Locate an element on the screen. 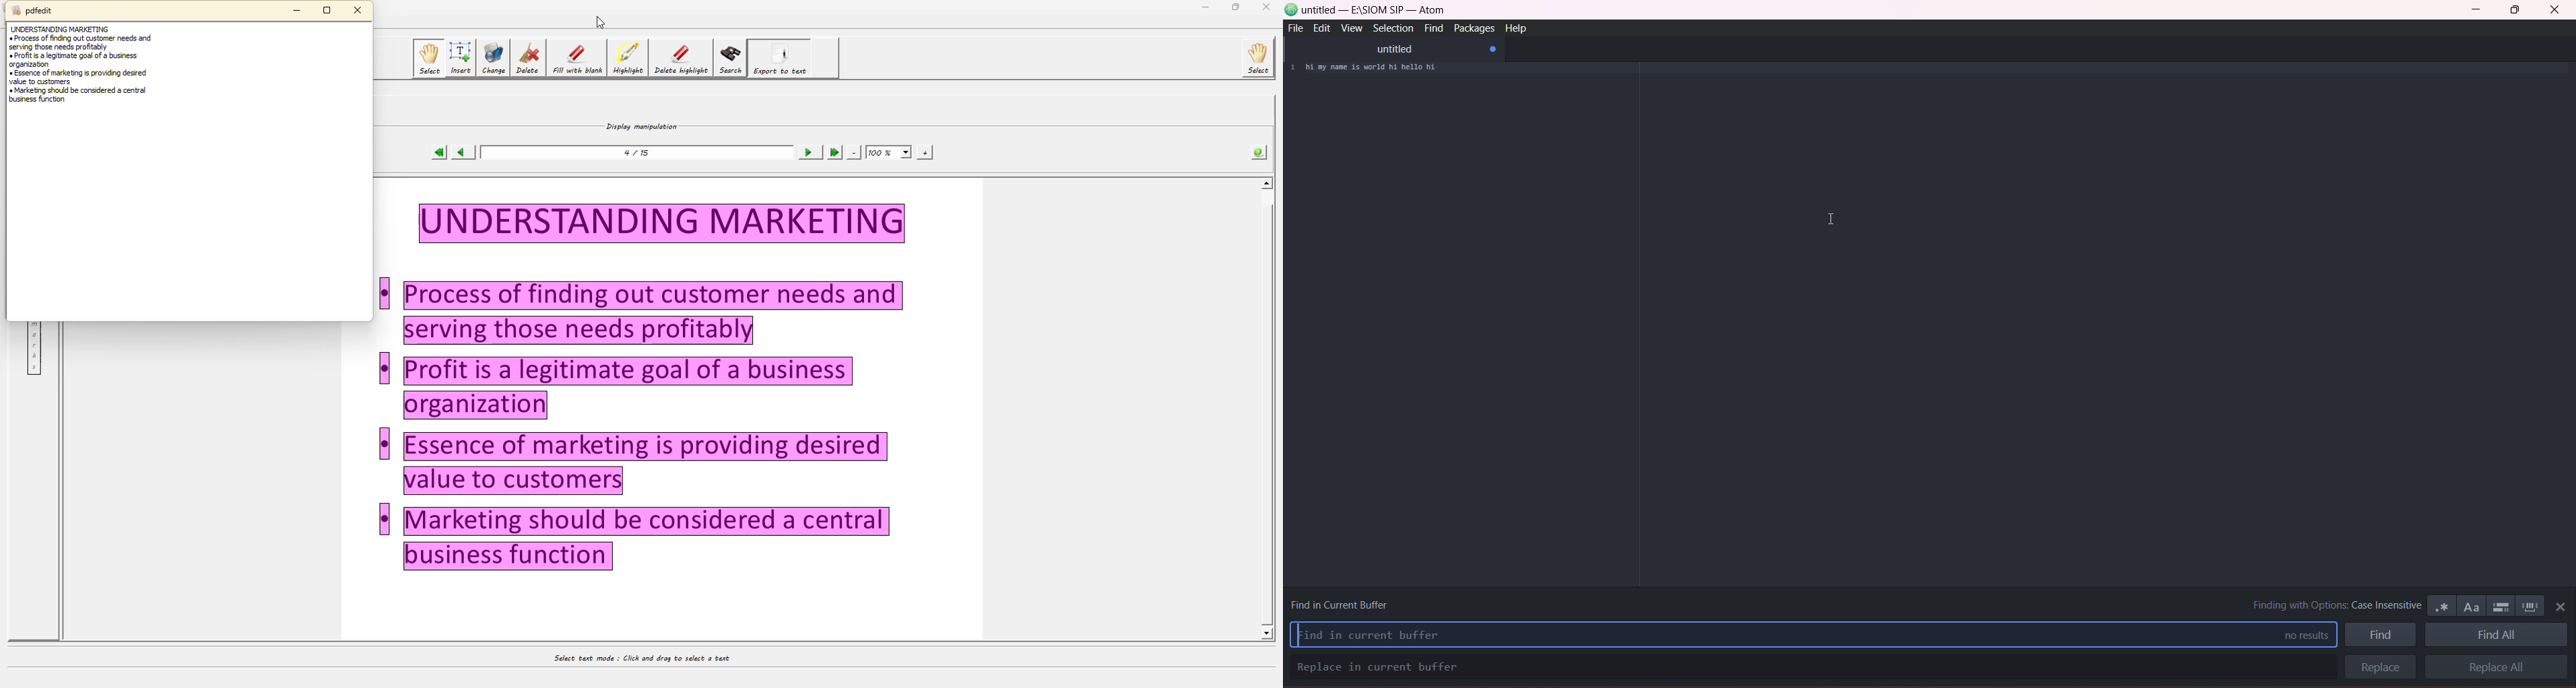 The height and width of the screenshot is (700, 2576). display manipulation is located at coordinates (640, 124).